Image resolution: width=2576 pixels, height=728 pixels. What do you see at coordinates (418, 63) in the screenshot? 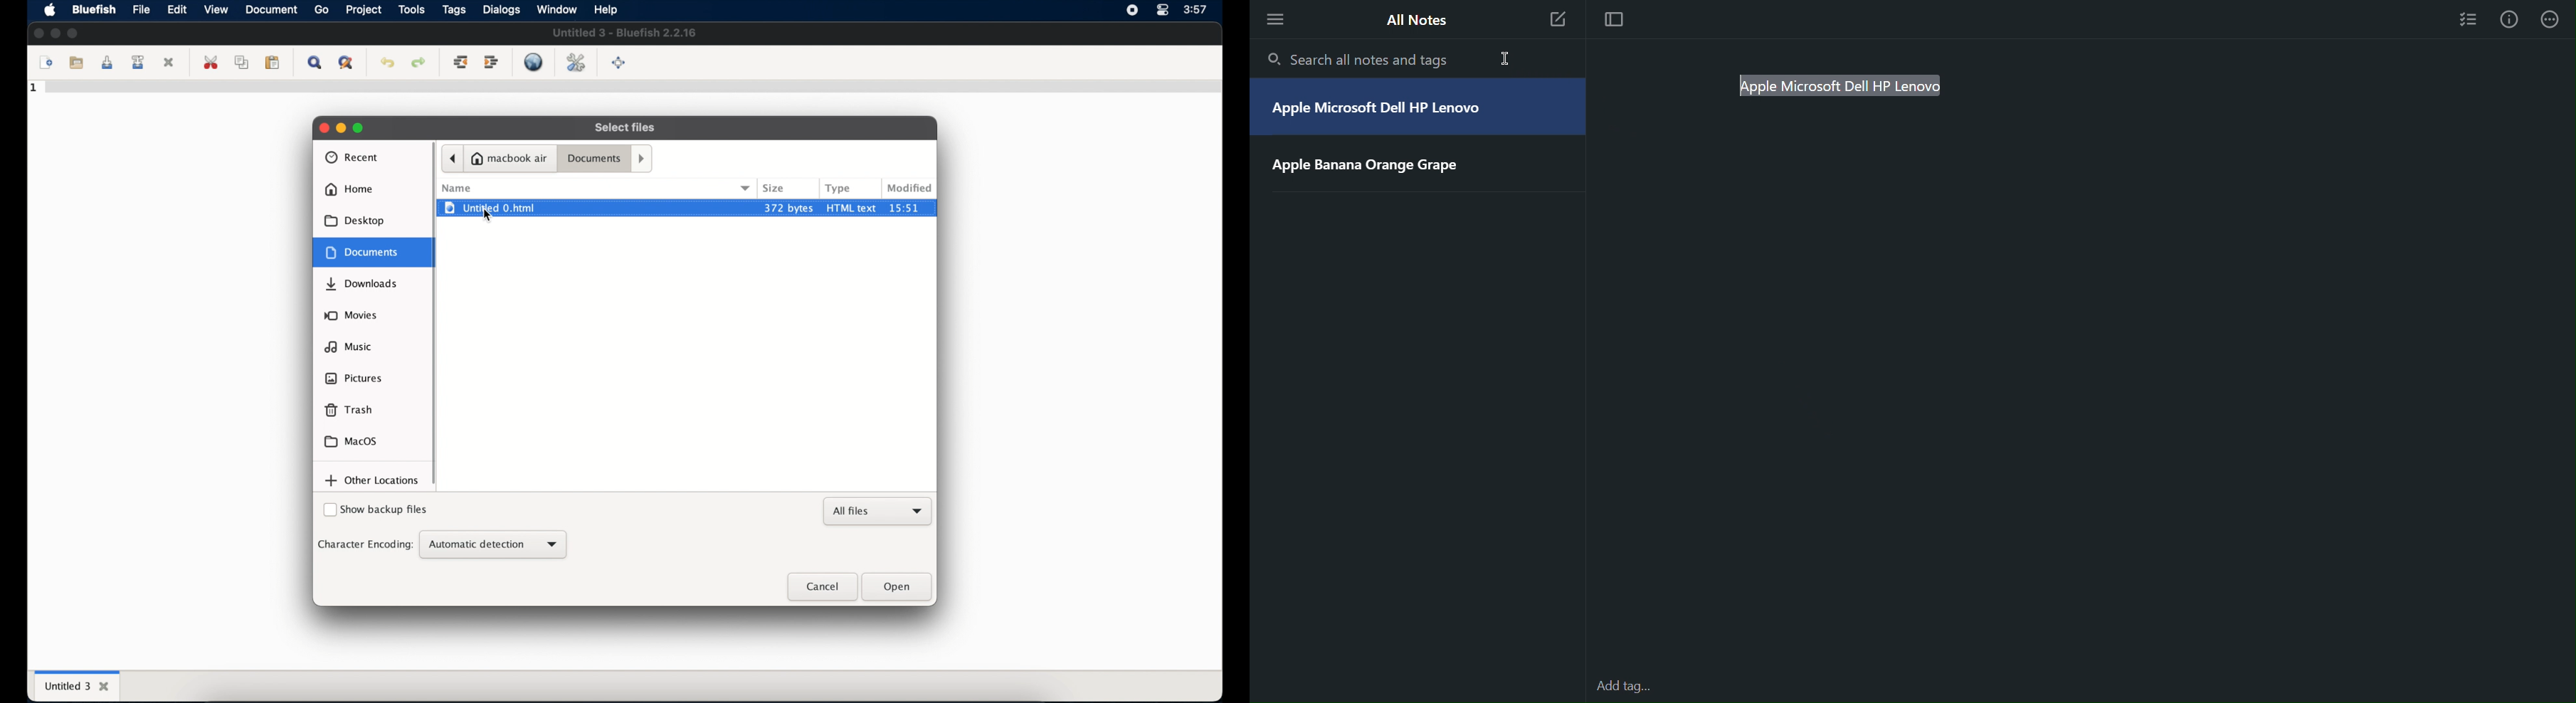
I see `redo` at bounding box center [418, 63].